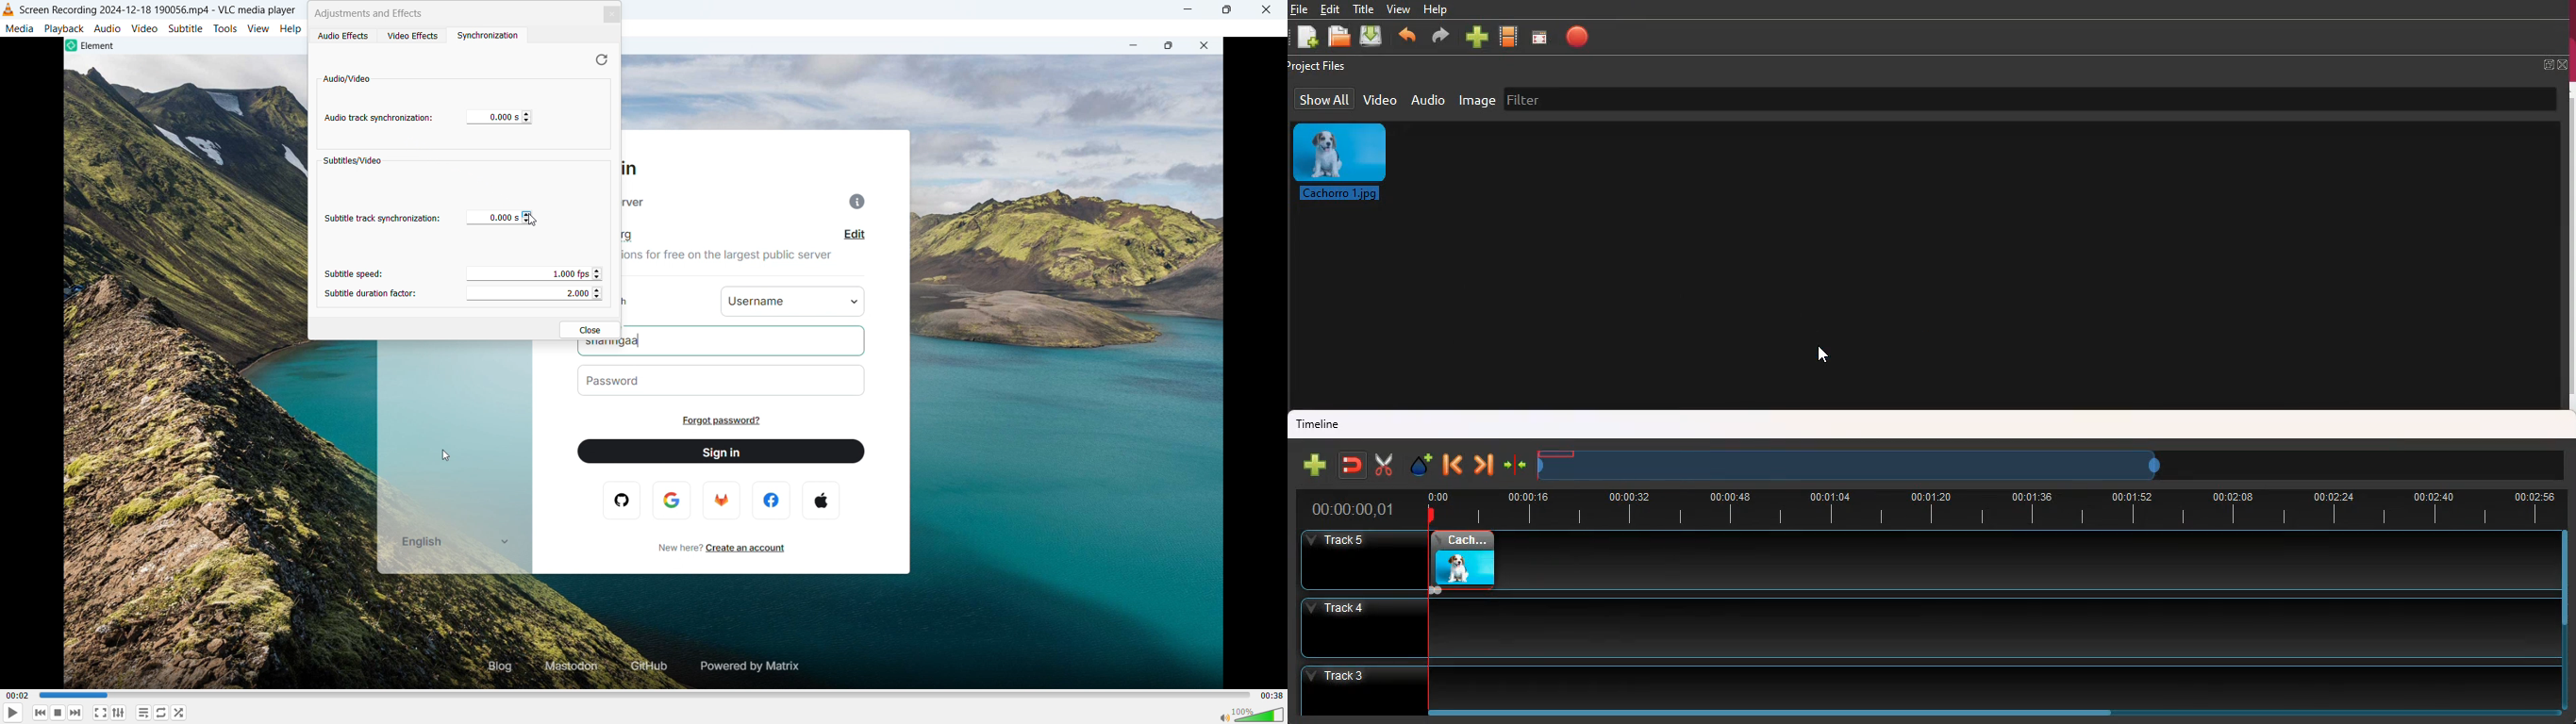  What do you see at coordinates (1325, 66) in the screenshot?
I see `project files` at bounding box center [1325, 66].